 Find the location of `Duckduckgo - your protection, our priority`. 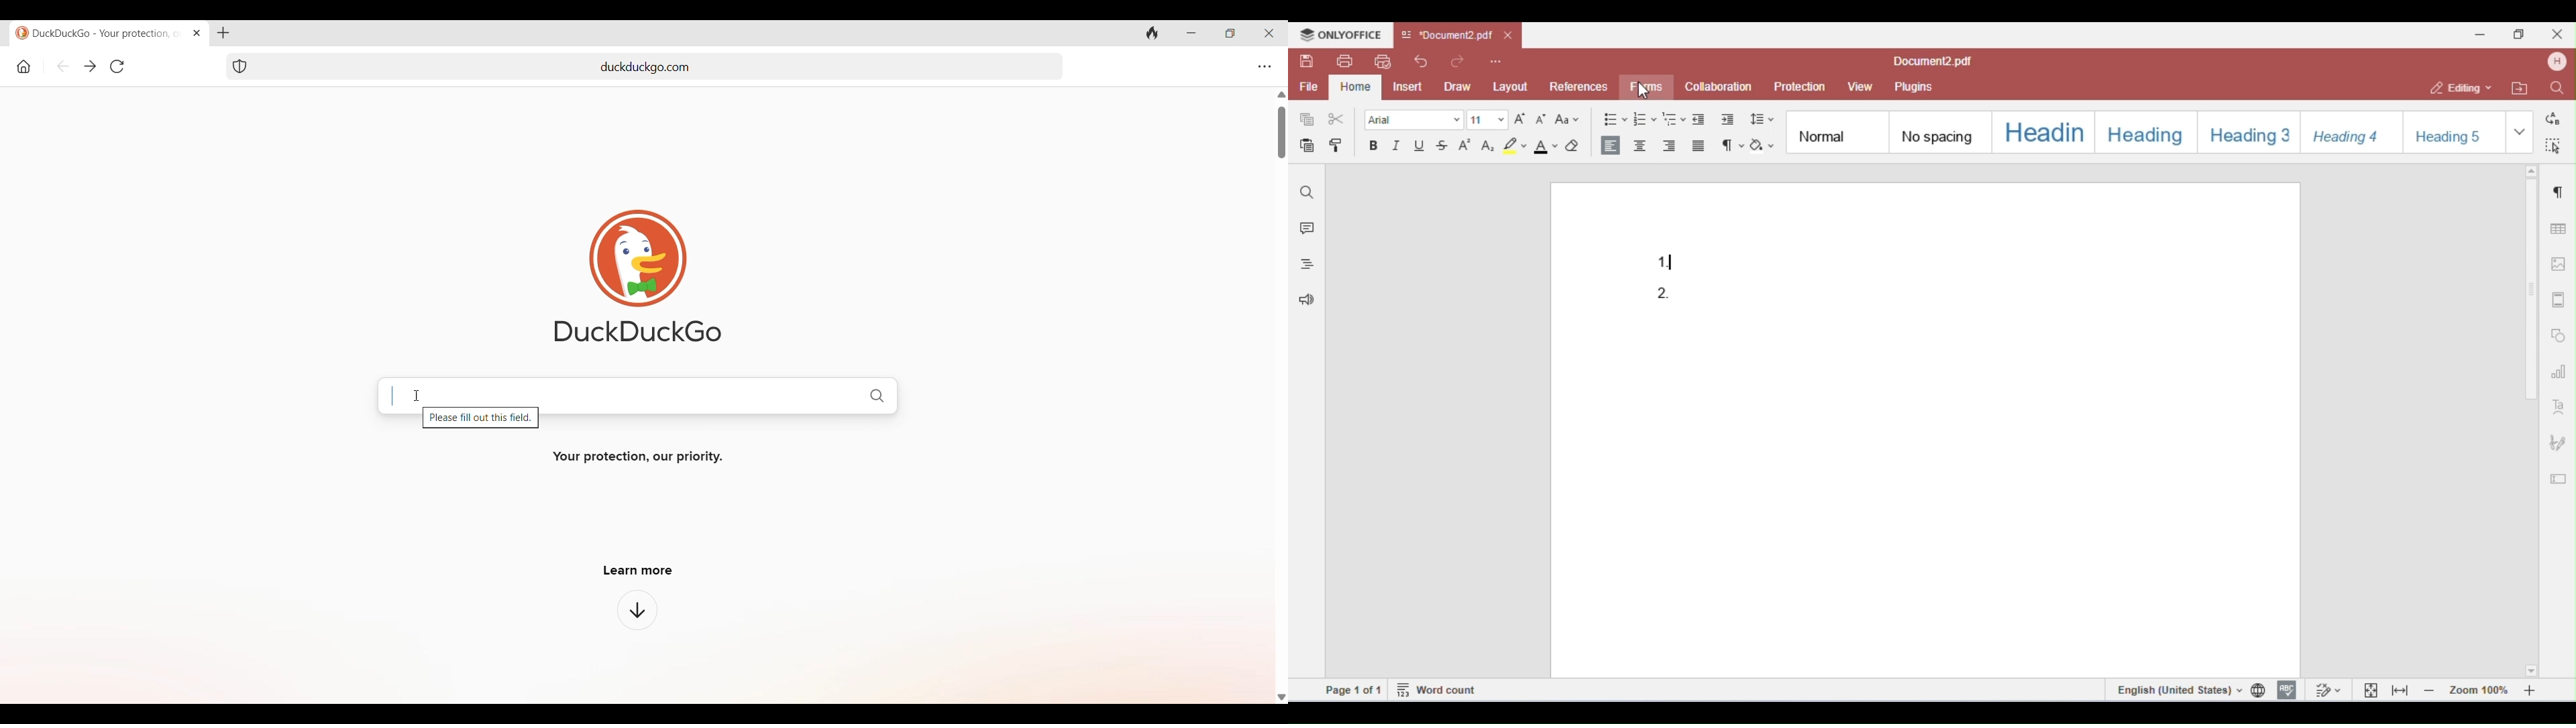

Duckduckgo - your protection, our priority is located at coordinates (95, 33).